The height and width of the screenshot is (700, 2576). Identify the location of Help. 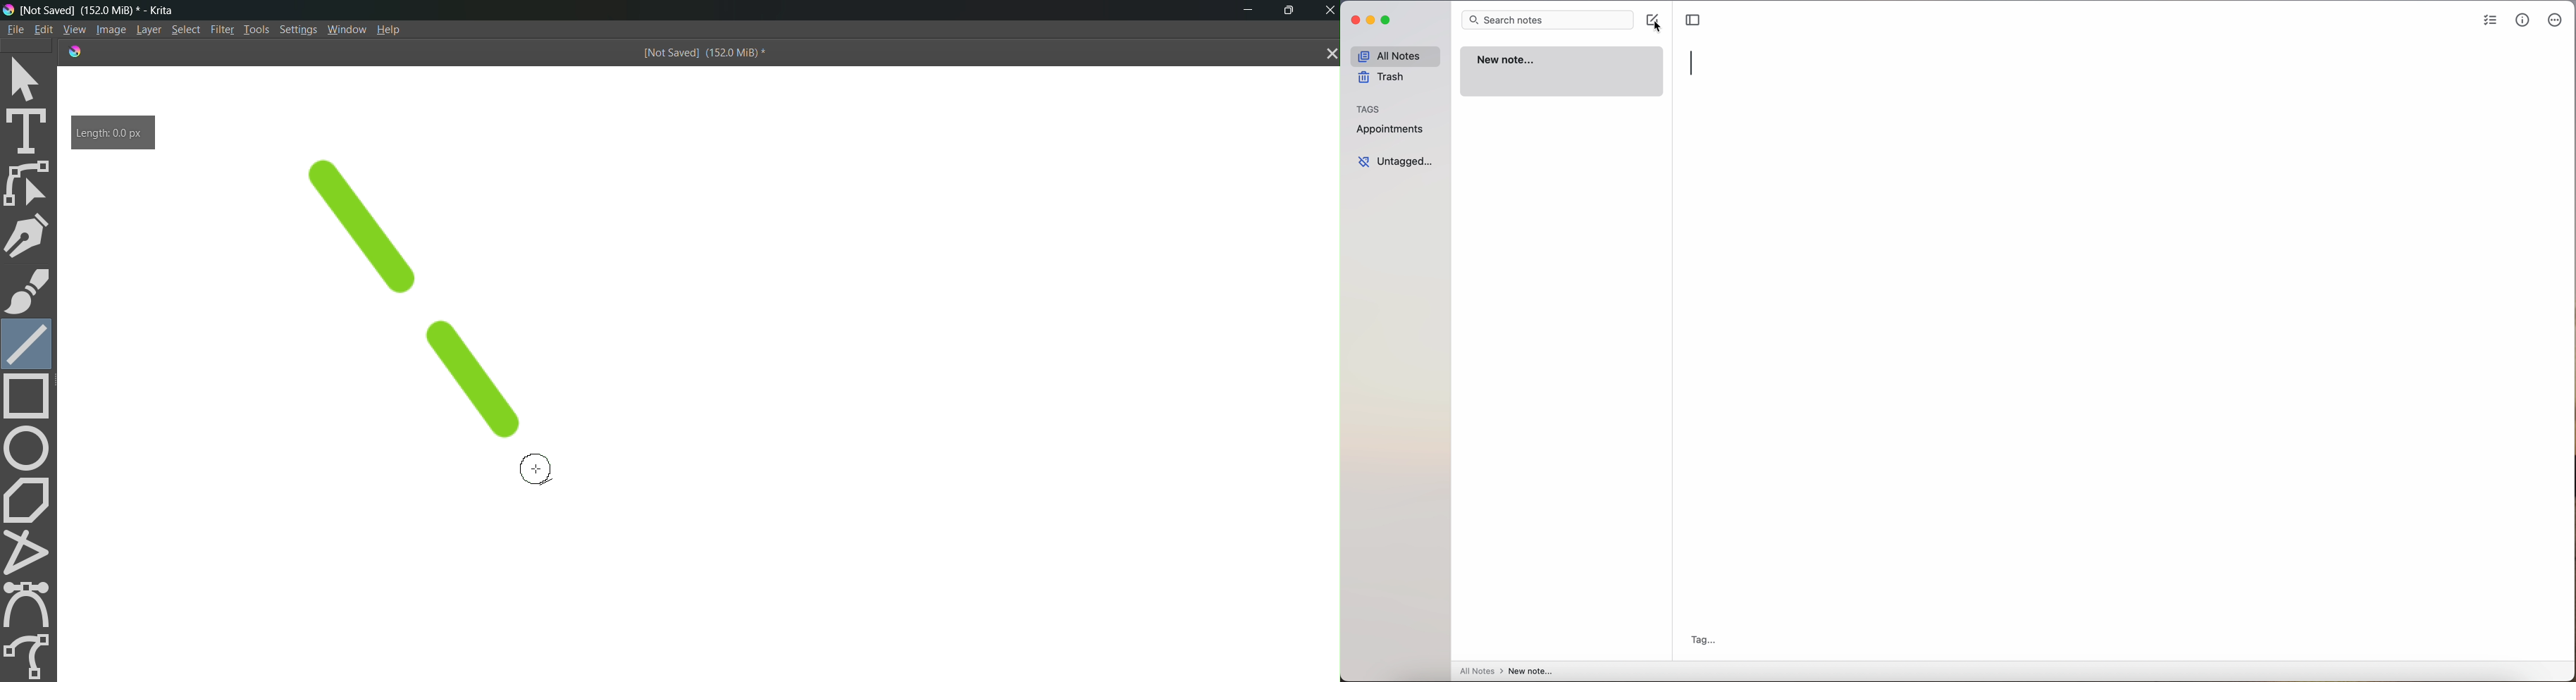
(395, 30).